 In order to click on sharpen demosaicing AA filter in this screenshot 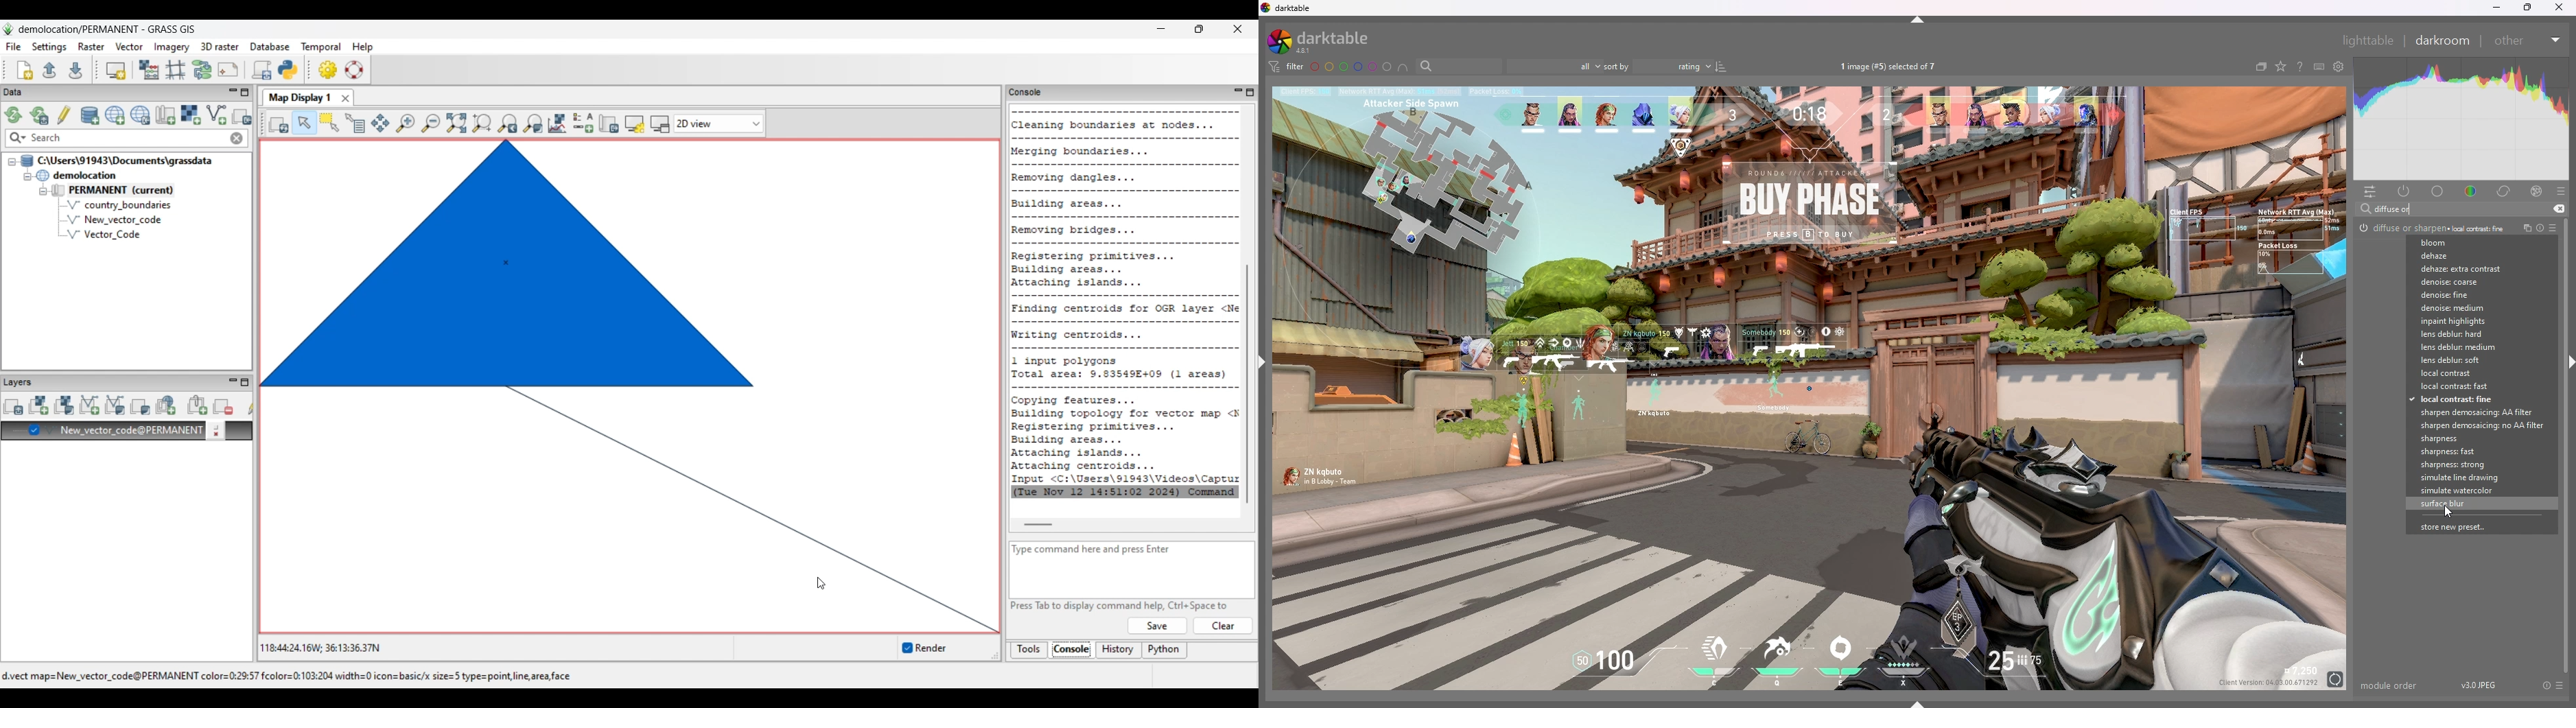, I will do `click(2478, 413)`.